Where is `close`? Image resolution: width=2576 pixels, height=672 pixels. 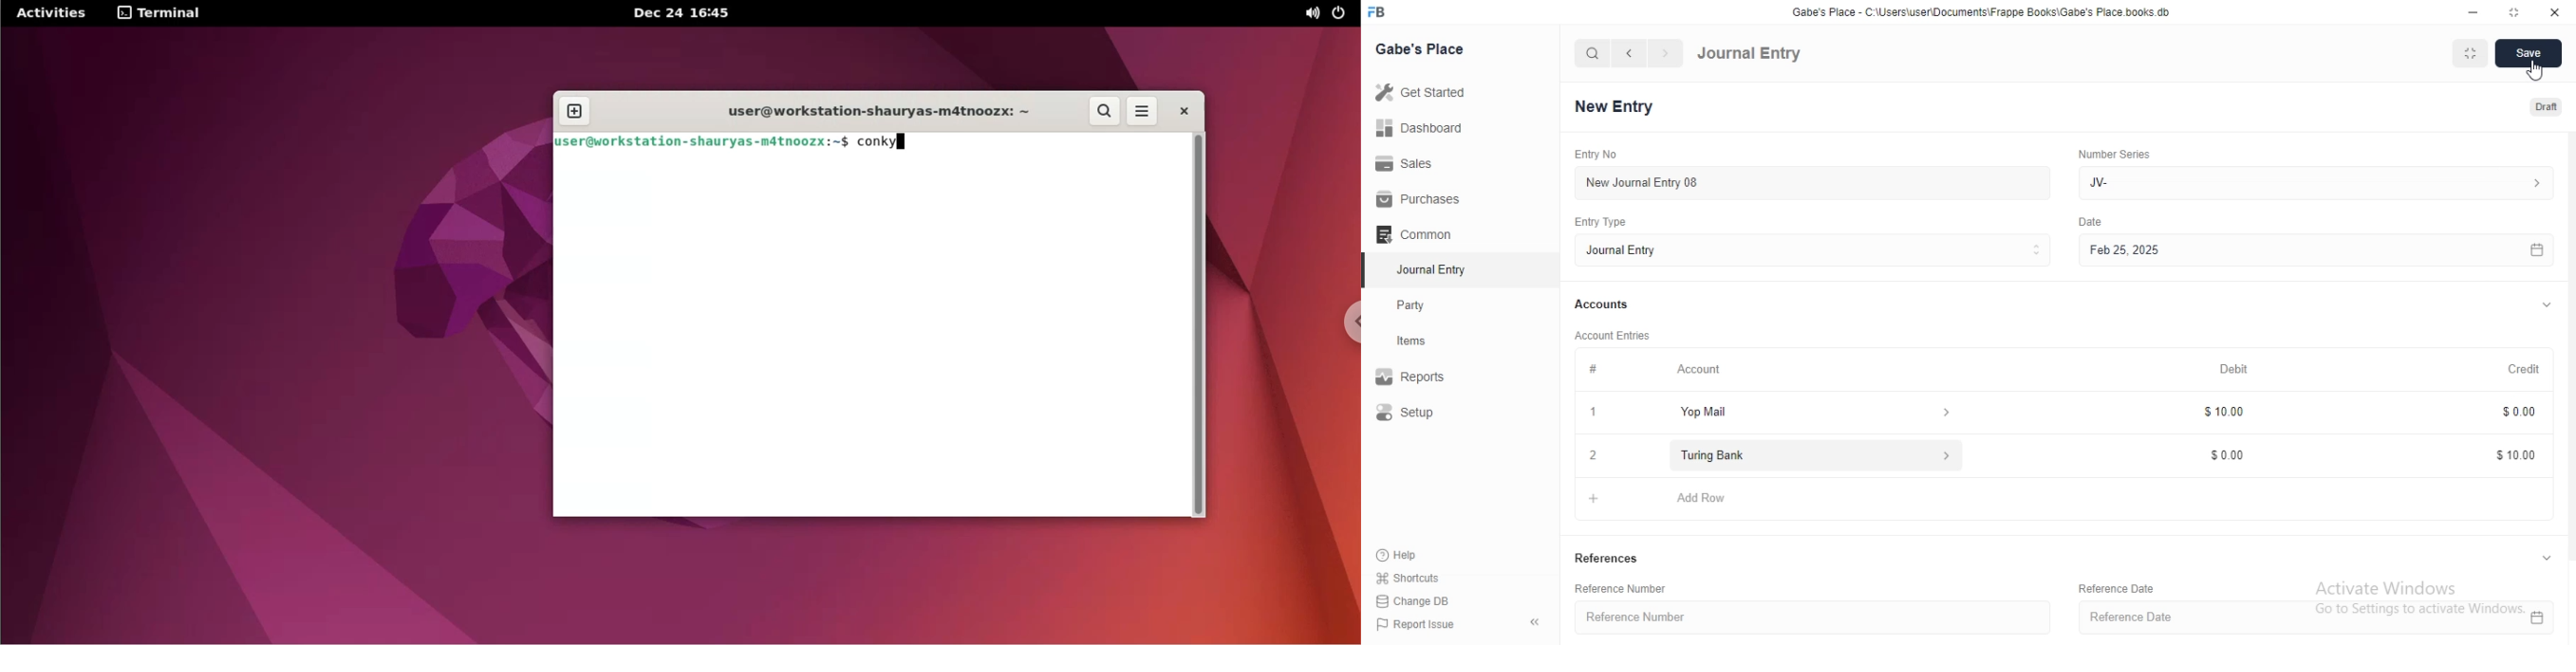 close is located at coordinates (1595, 455).